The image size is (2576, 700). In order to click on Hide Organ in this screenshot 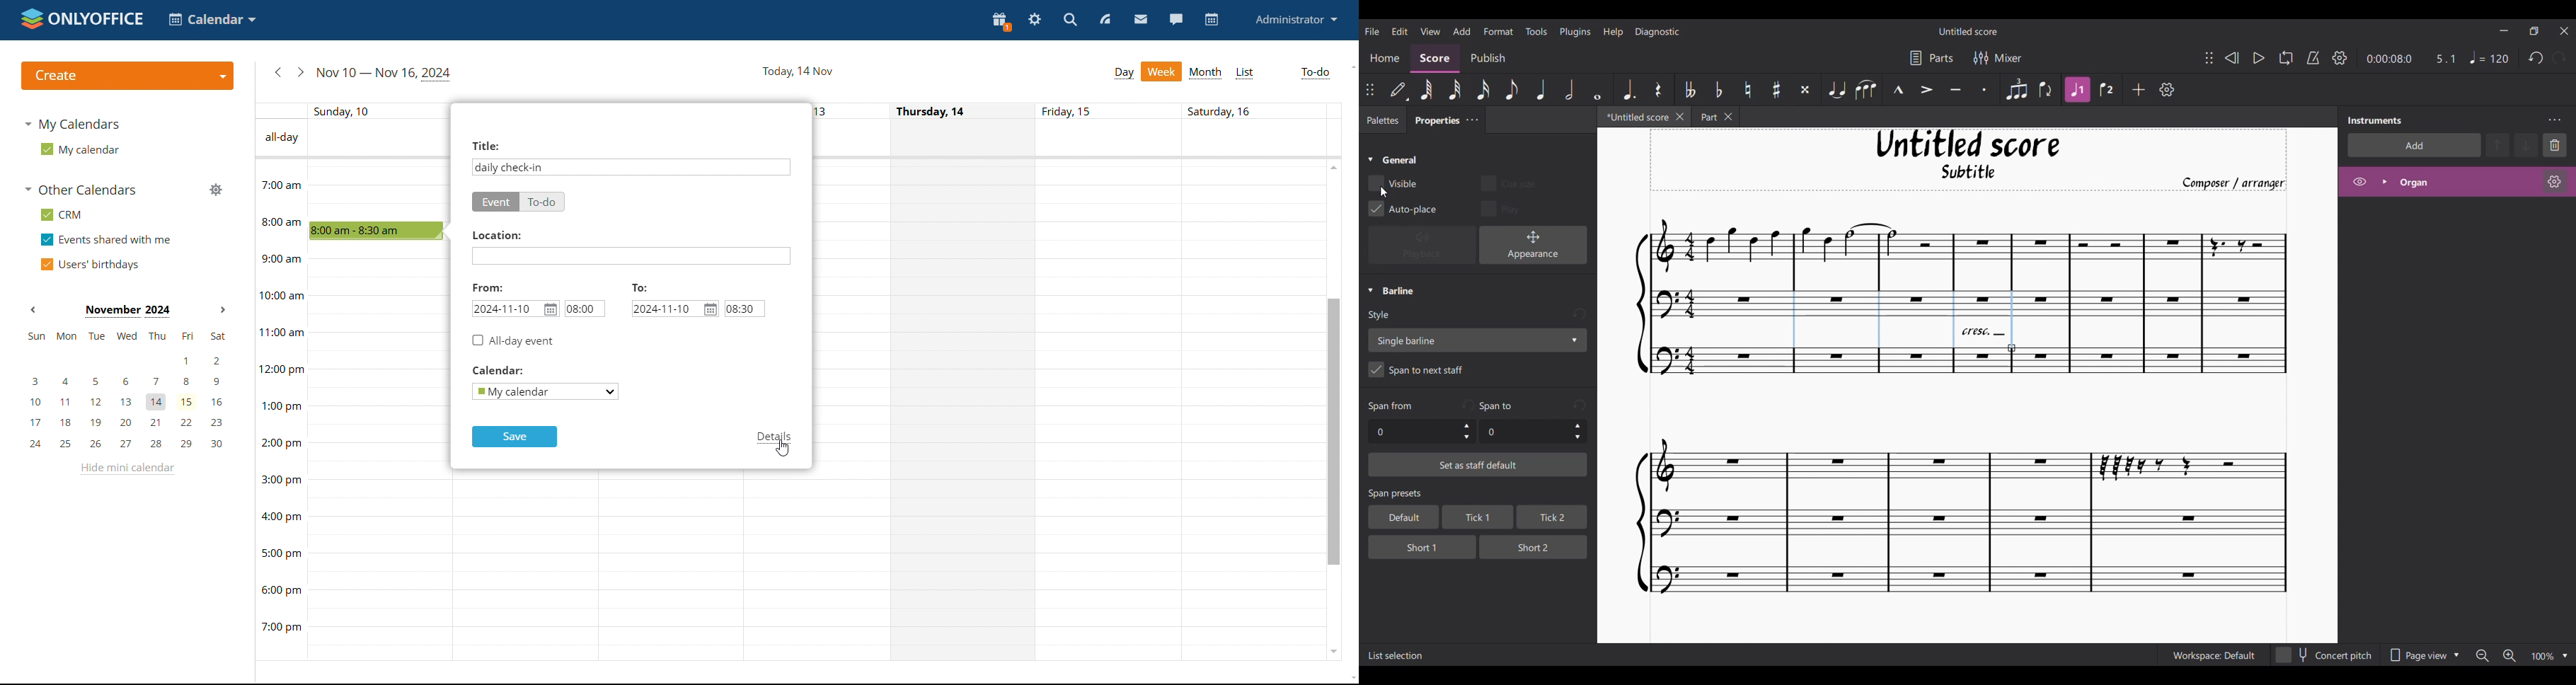, I will do `click(2360, 181)`.